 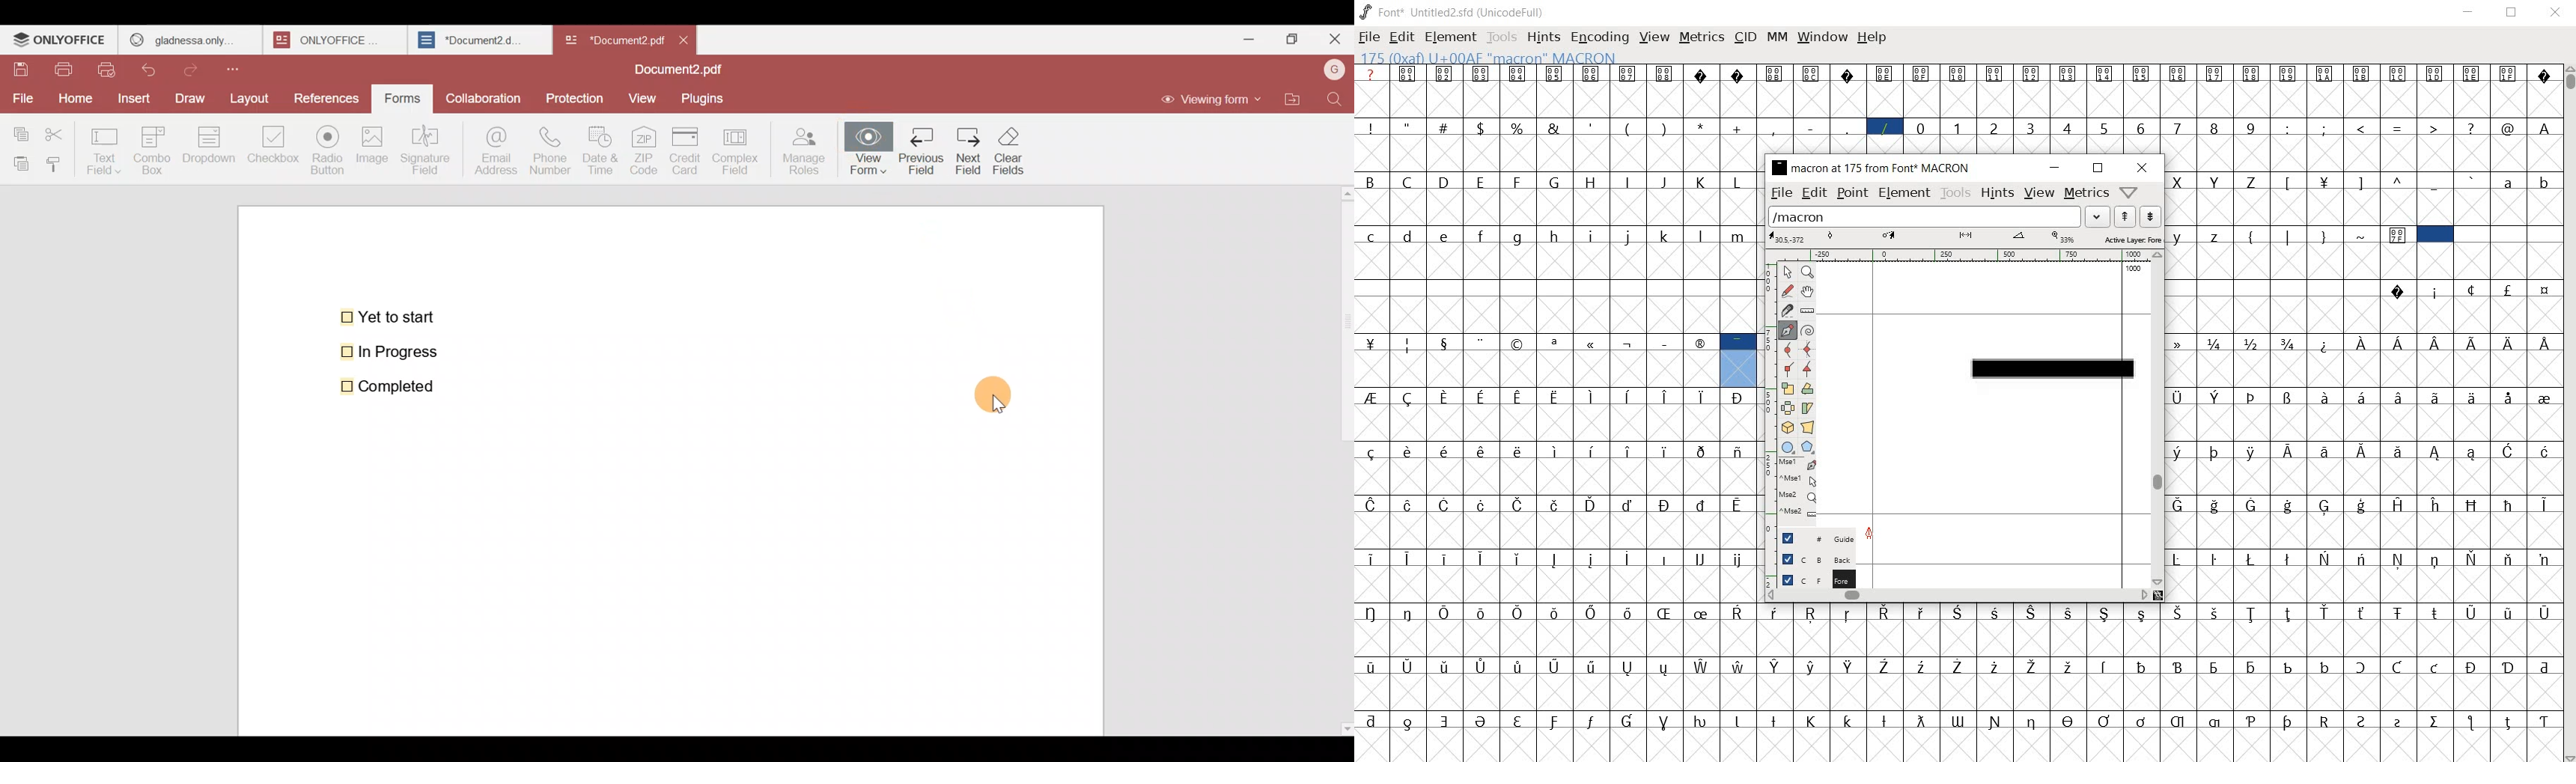 I want to click on Symbol, so click(x=1740, y=719).